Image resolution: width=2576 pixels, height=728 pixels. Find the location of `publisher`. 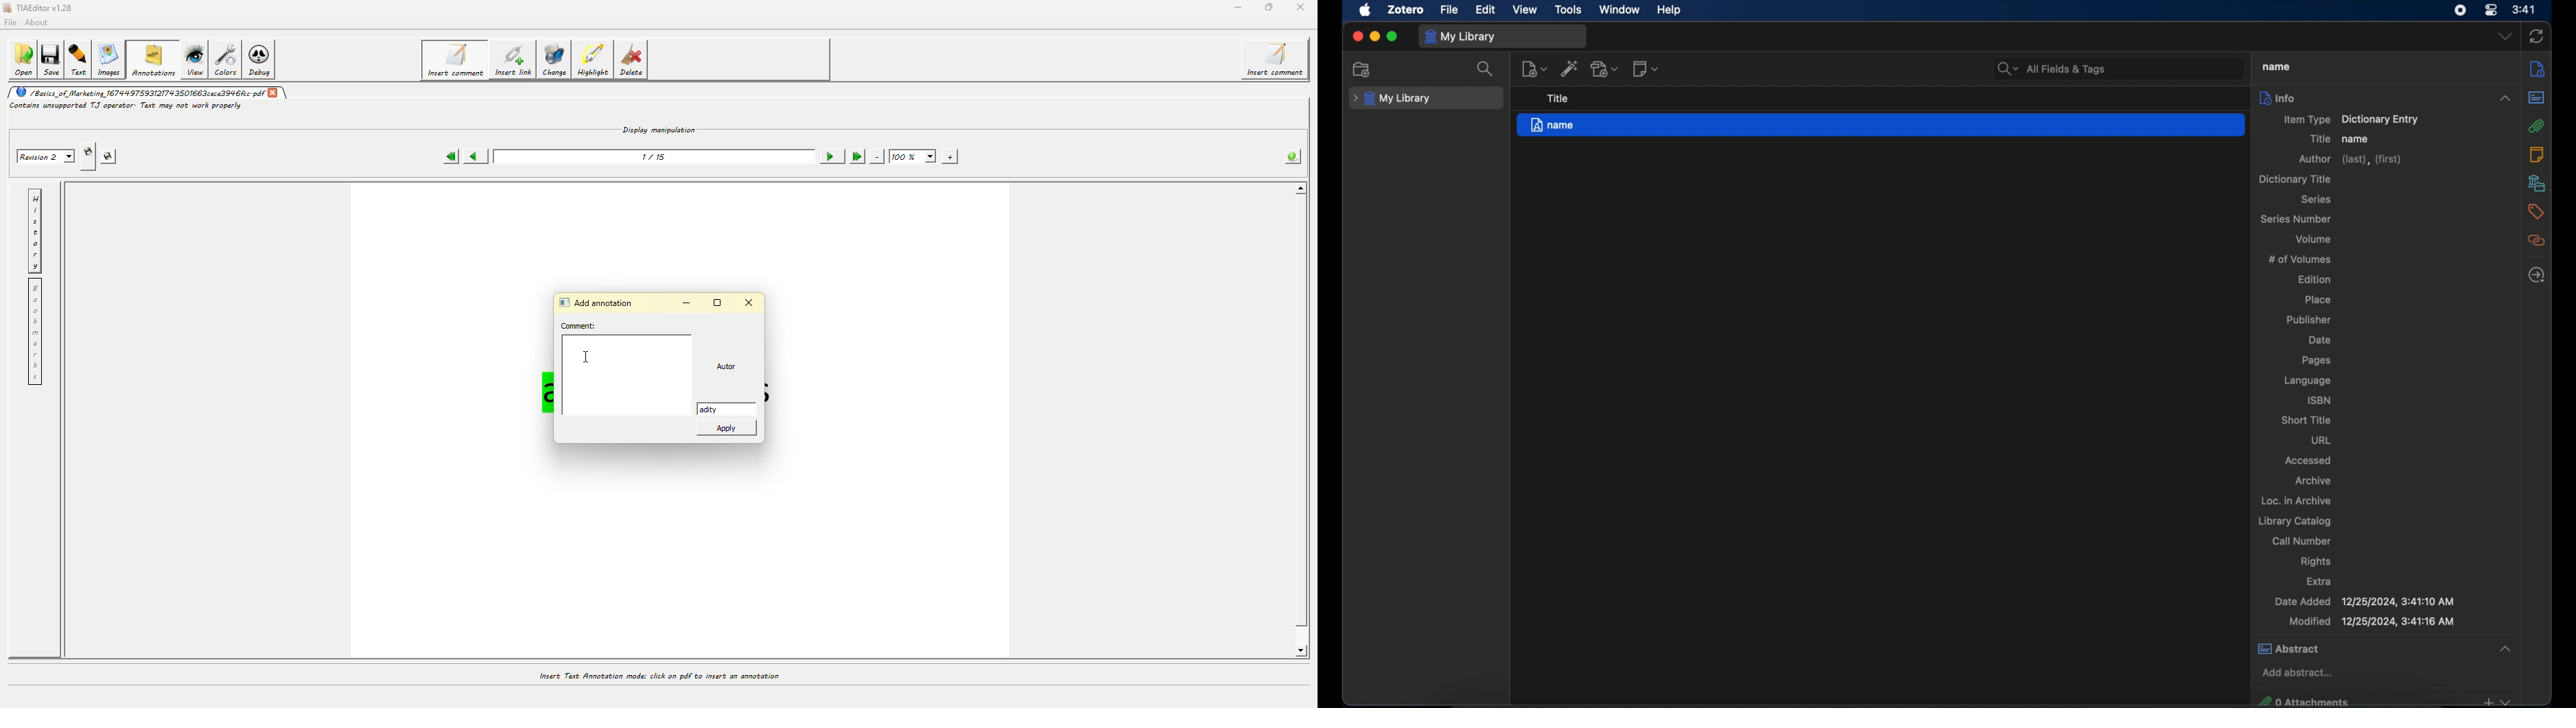

publisher is located at coordinates (2309, 321).